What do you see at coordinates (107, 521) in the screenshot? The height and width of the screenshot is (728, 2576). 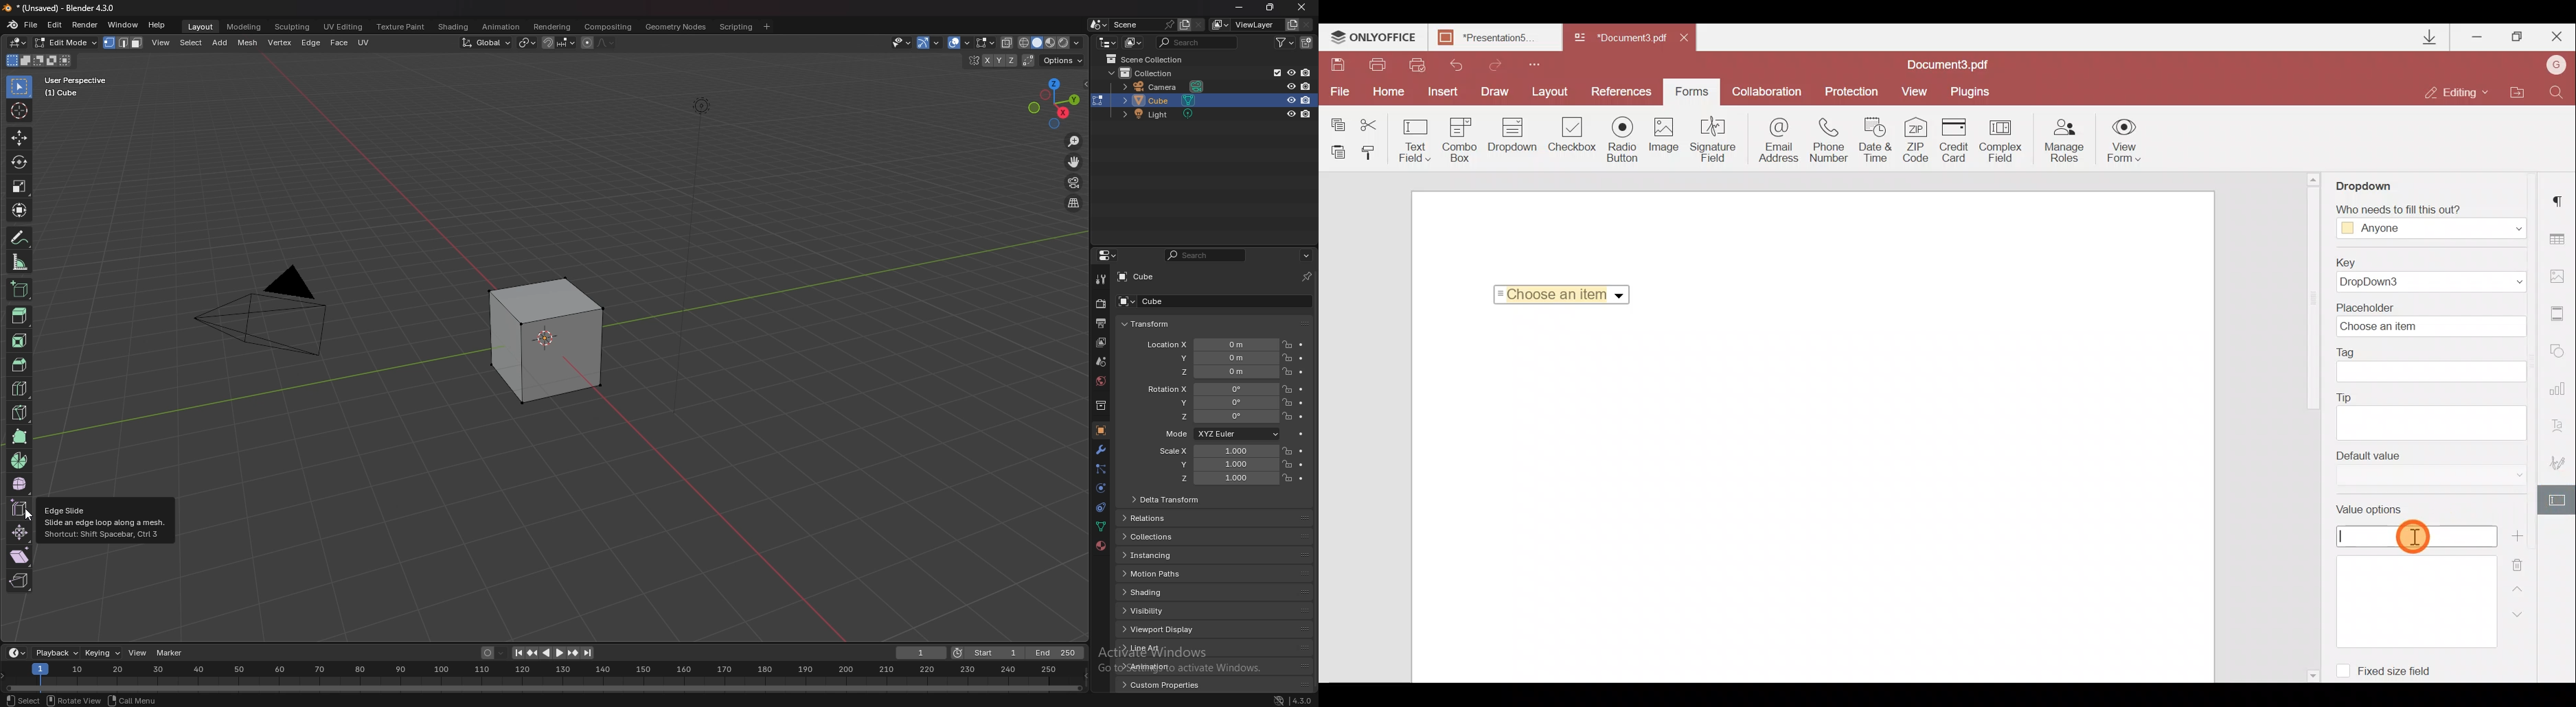 I see `tooltip` at bounding box center [107, 521].